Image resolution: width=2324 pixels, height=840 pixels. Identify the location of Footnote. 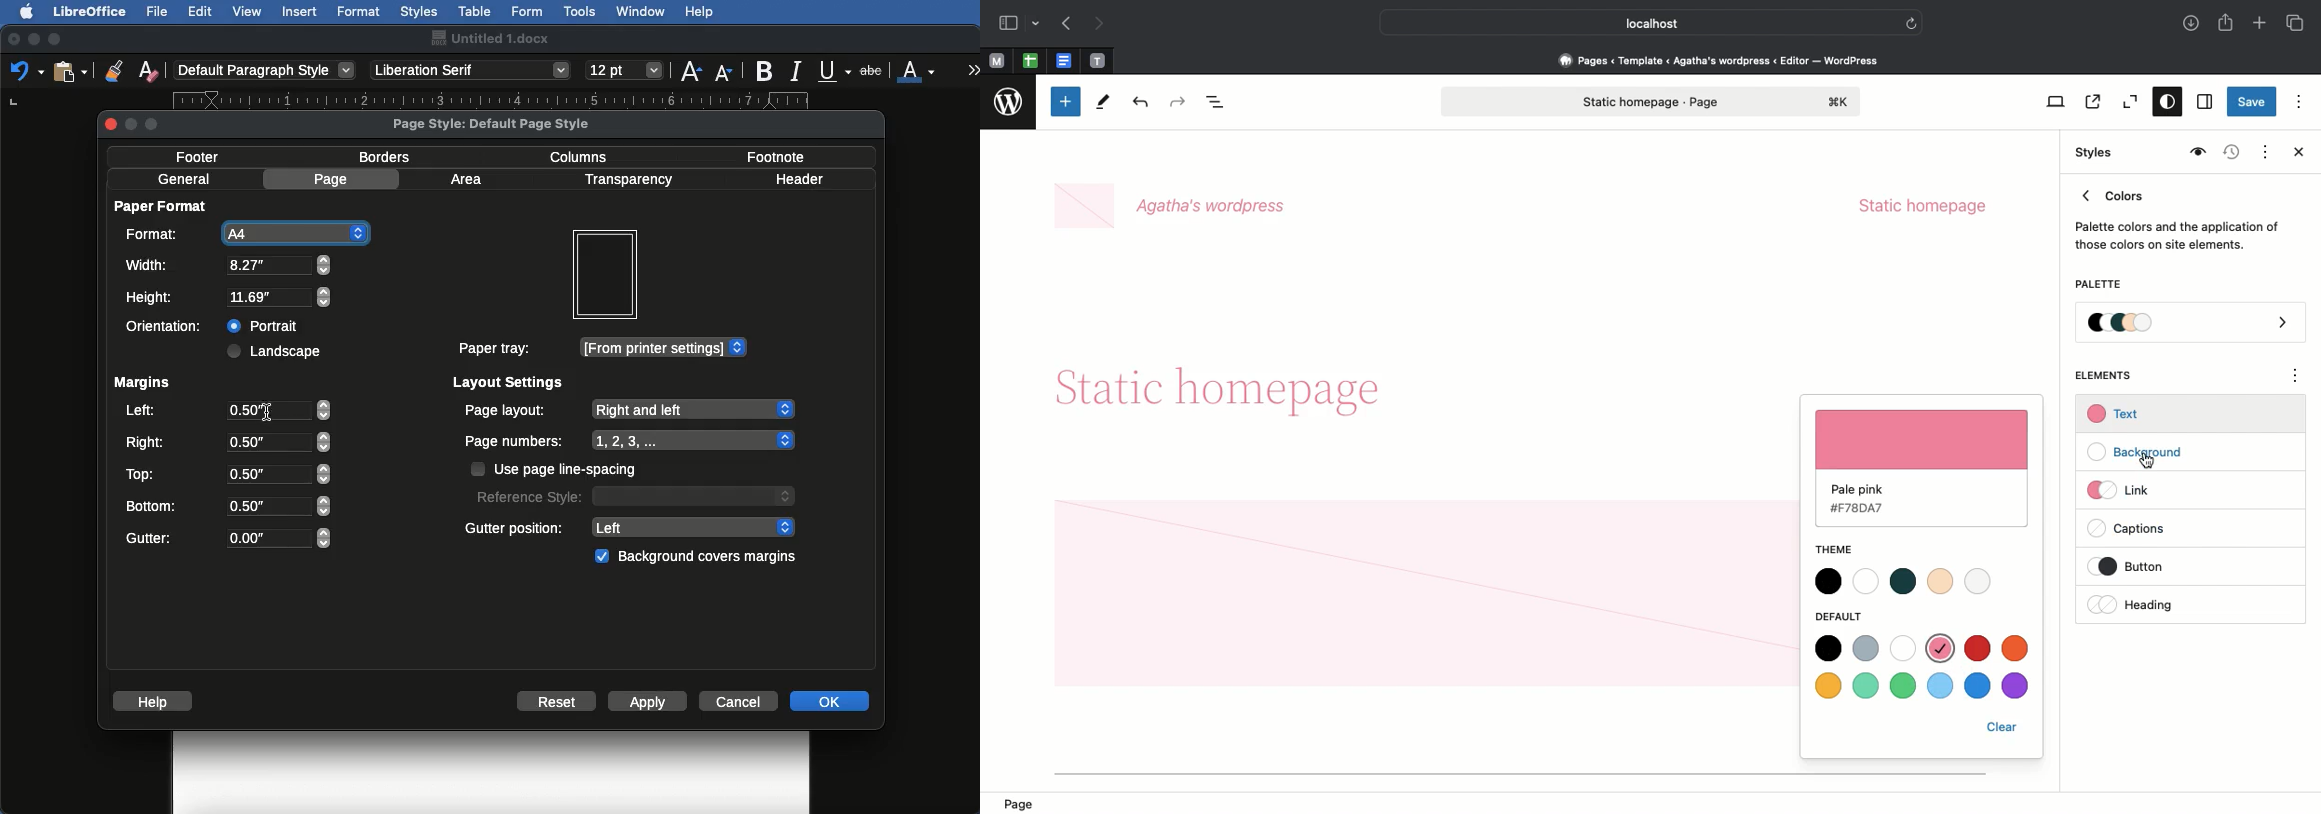
(774, 156).